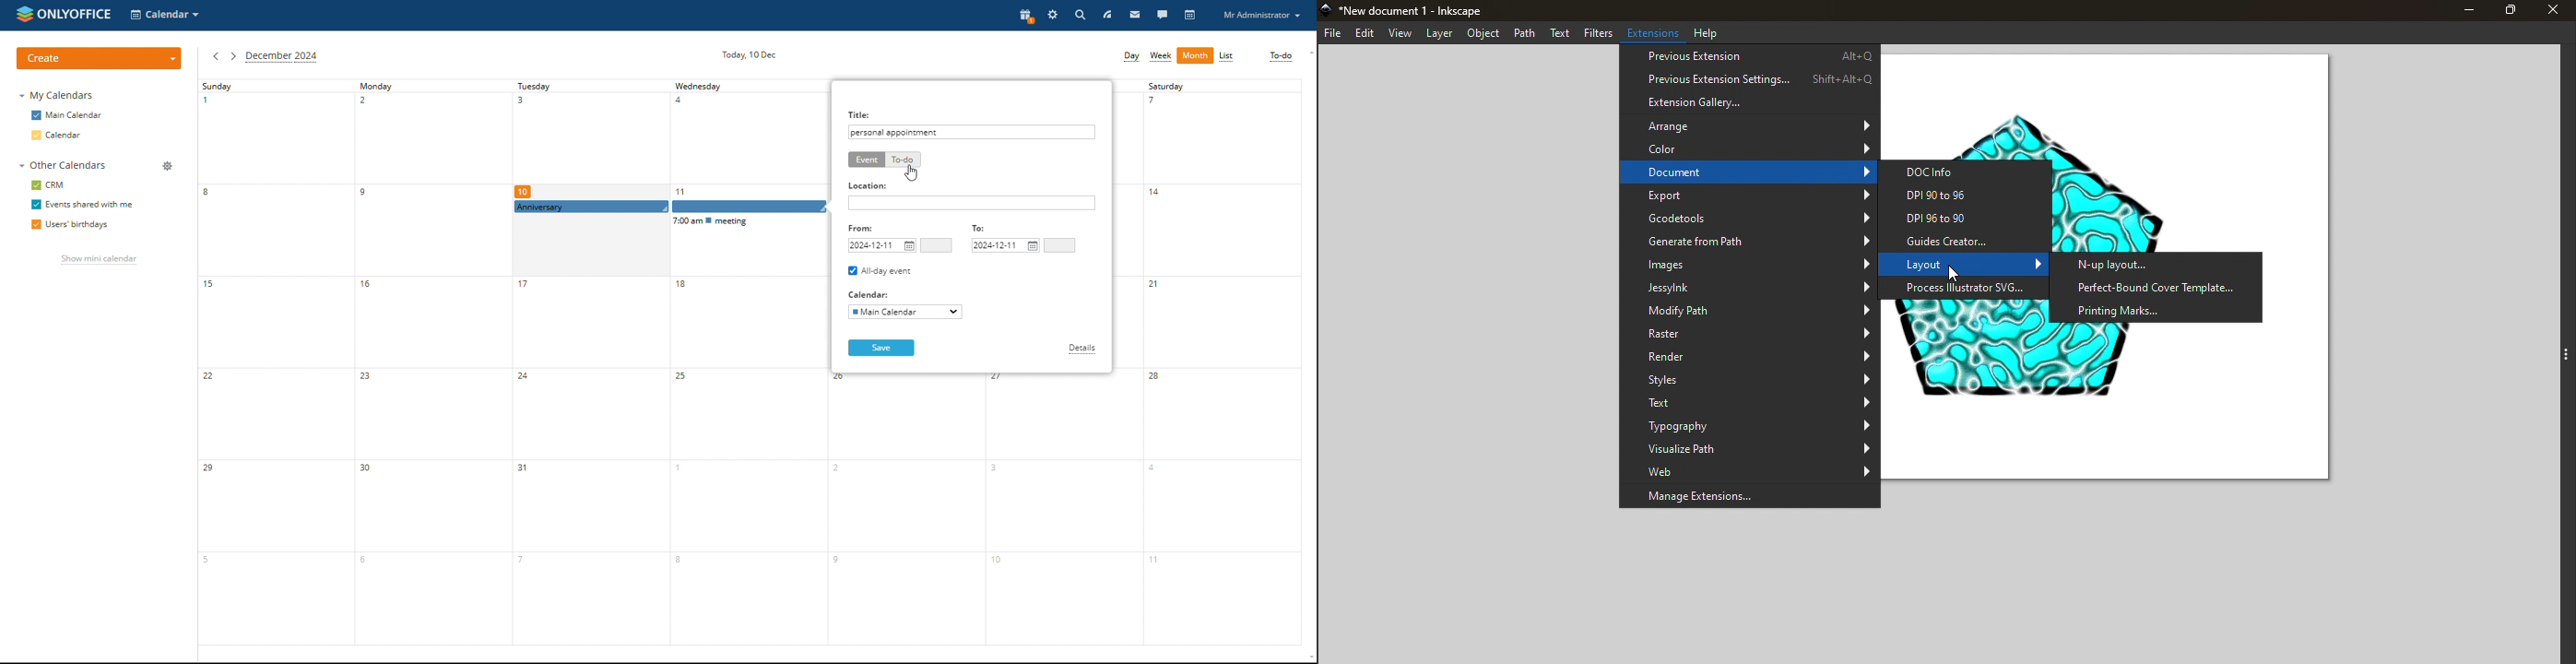  I want to click on Extensions, so click(1655, 32).